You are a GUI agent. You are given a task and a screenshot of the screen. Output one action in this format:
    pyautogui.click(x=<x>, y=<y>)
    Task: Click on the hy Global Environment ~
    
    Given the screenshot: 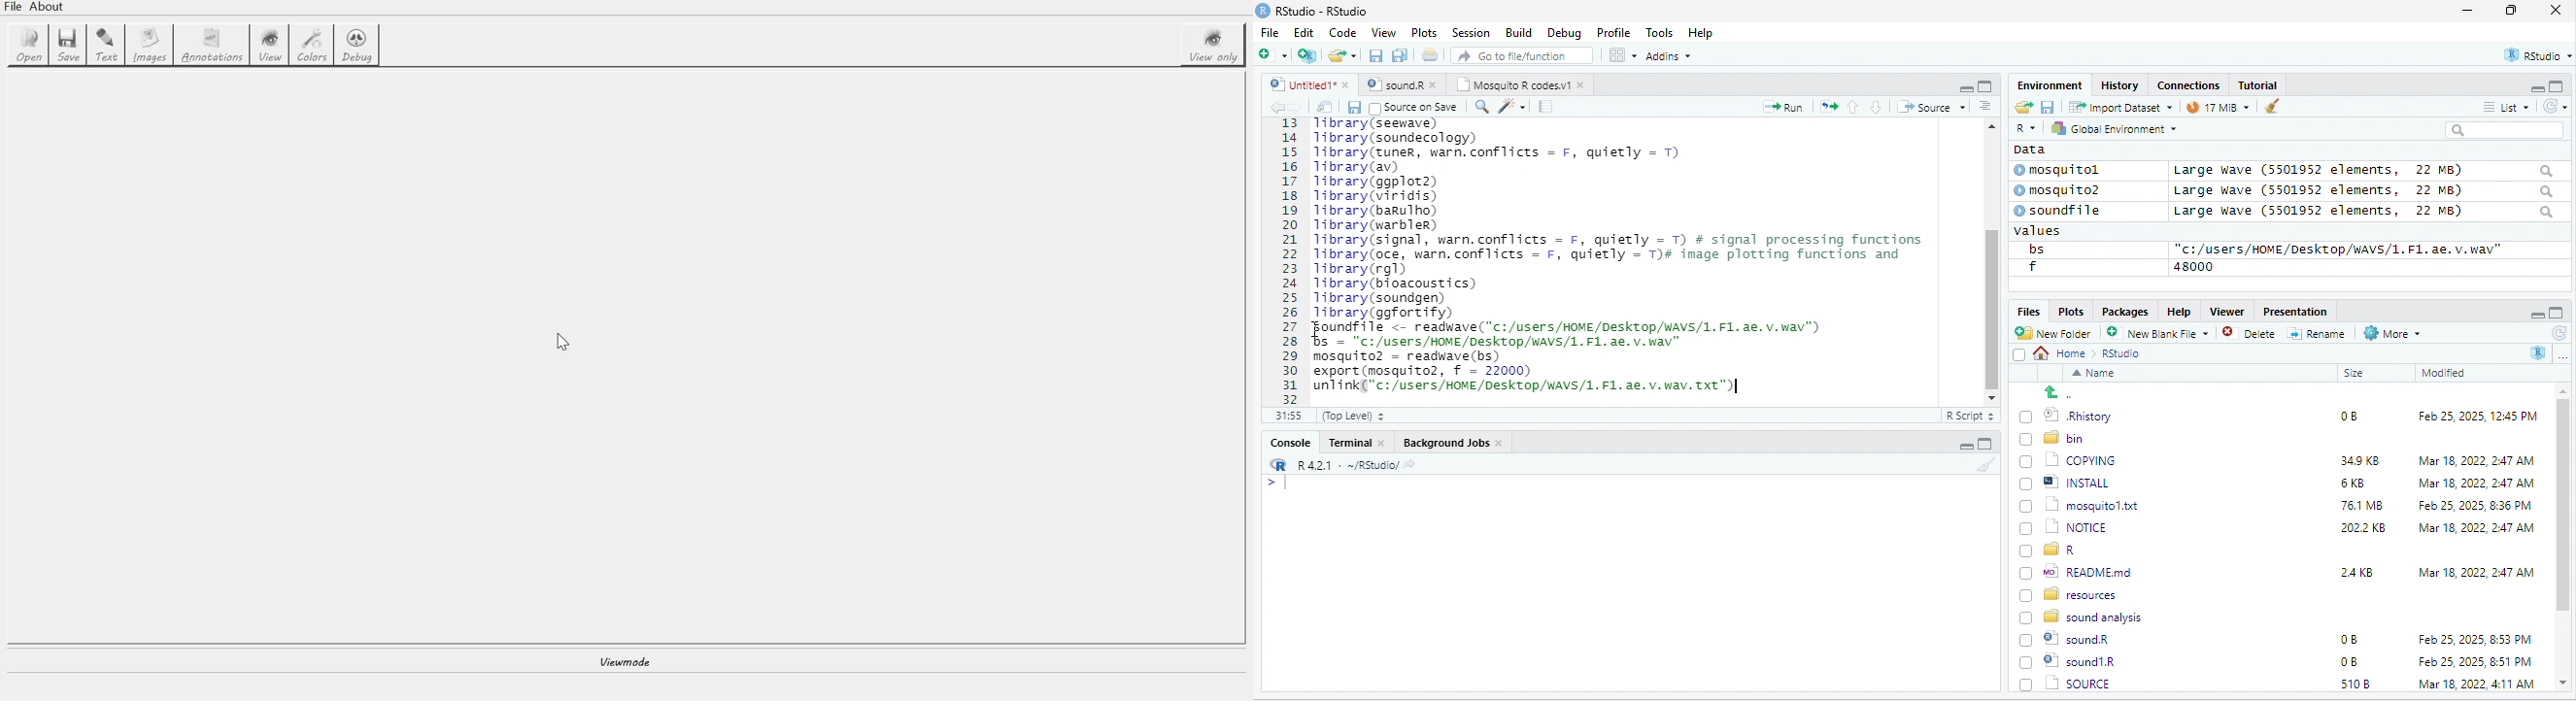 What is the action you would take?
    pyautogui.click(x=2109, y=128)
    